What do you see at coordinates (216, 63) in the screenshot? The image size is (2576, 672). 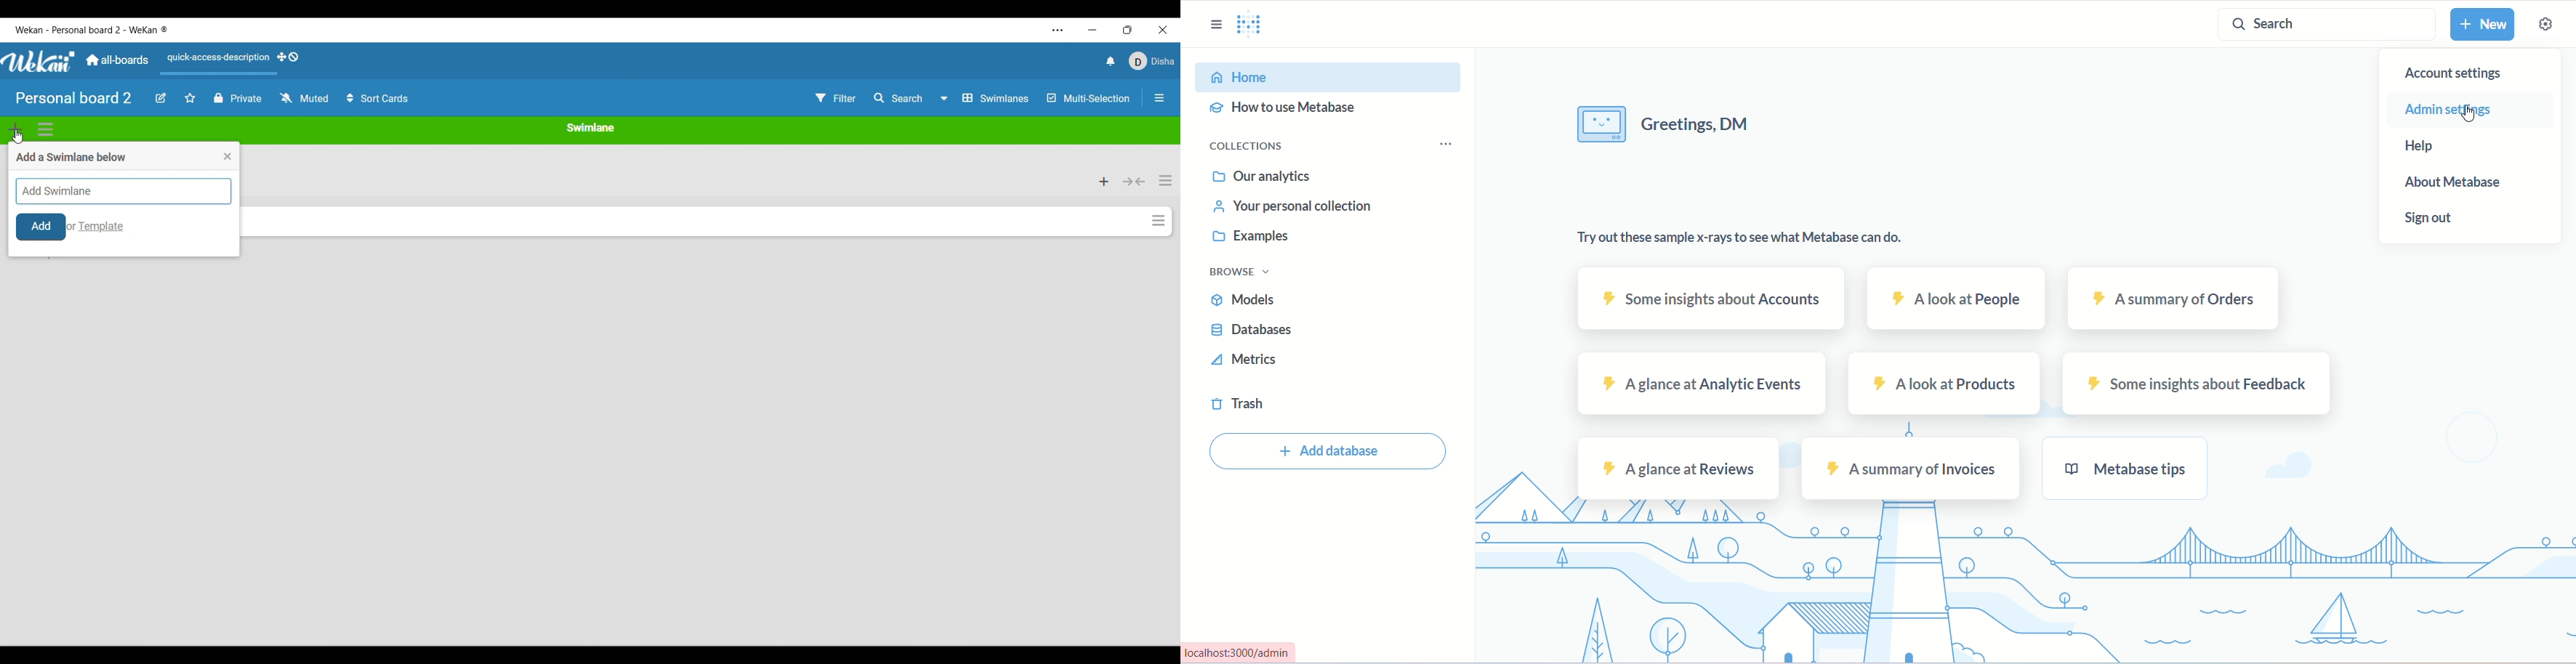 I see `Quick access description` at bounding box center [216, 63].